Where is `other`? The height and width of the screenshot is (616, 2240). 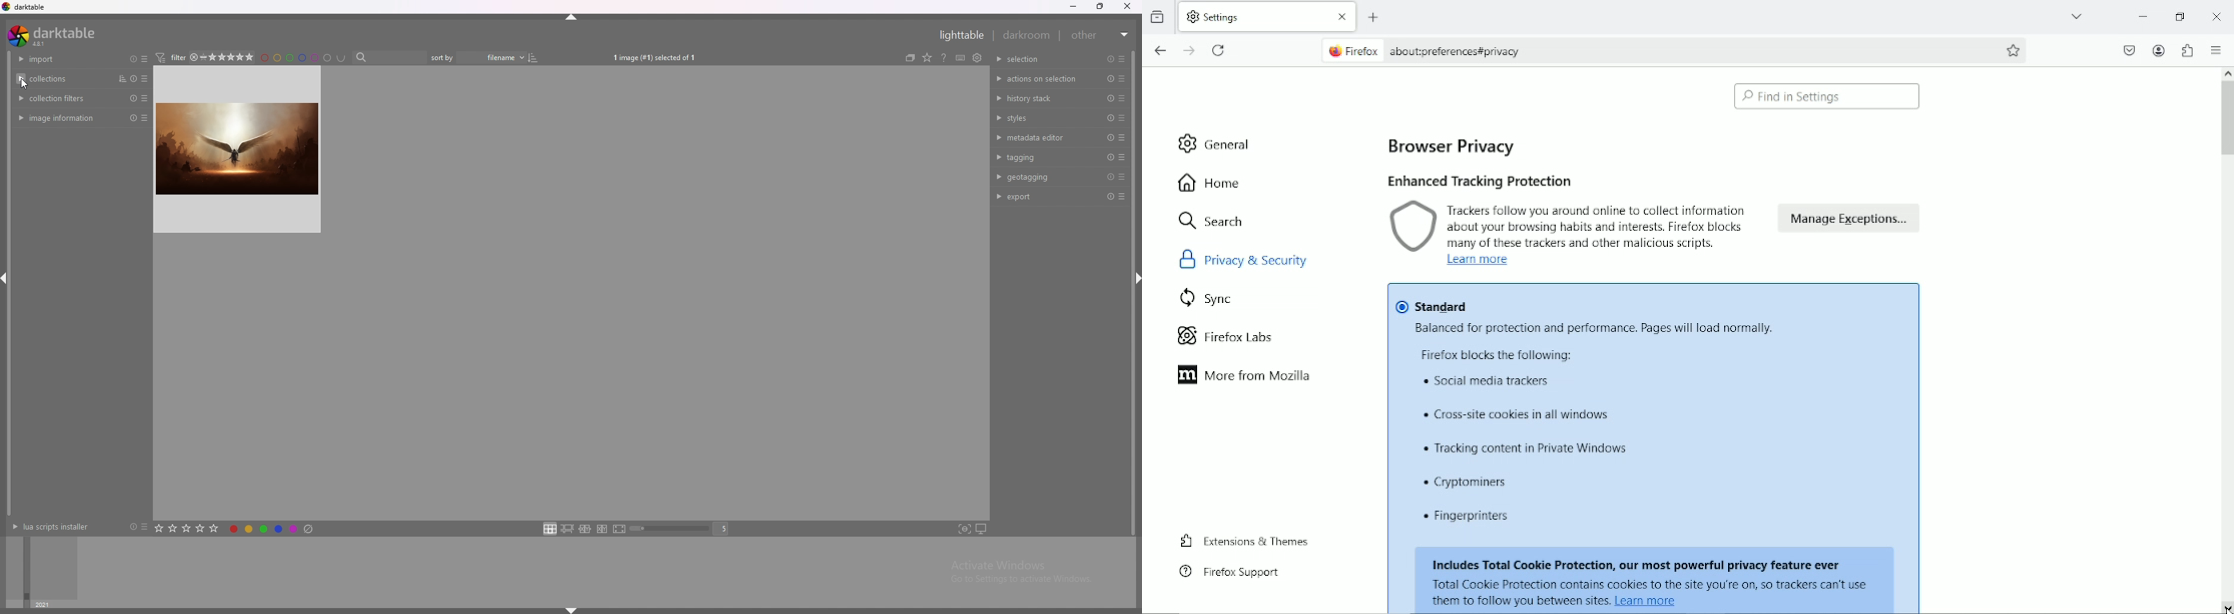 other is located at coordinates (1101, 35).